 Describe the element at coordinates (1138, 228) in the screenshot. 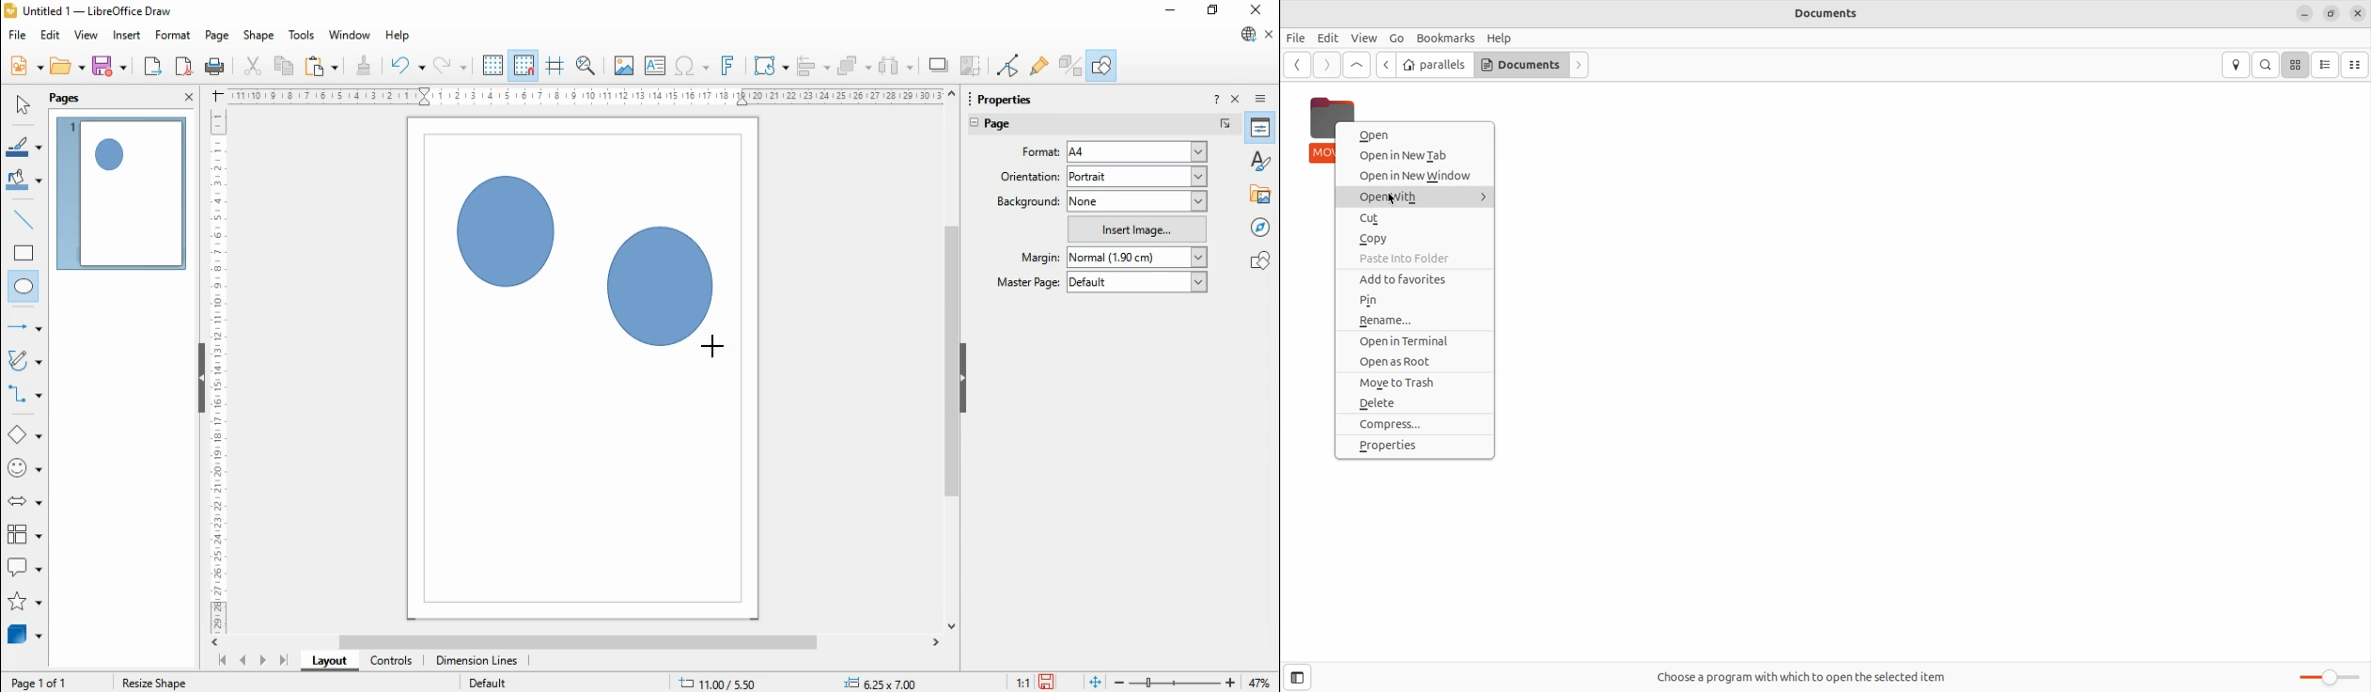

I see `insert image` at that location.